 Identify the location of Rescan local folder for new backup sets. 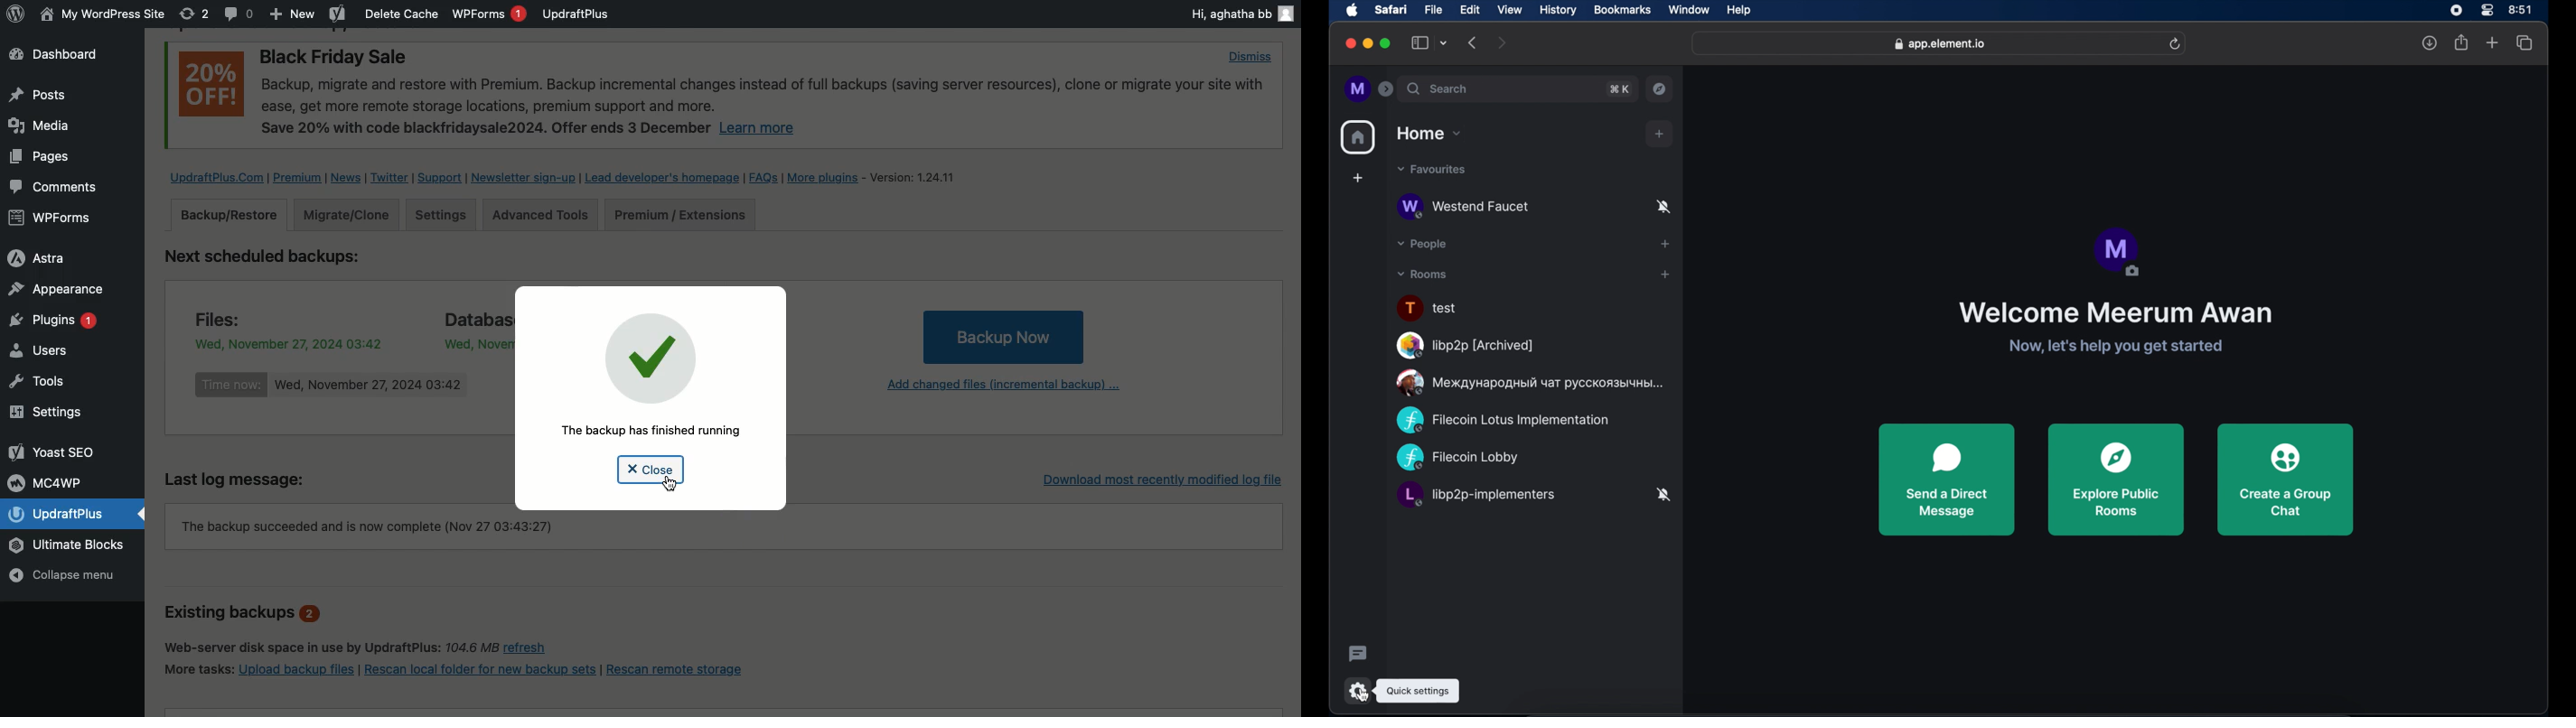
(480, 670).